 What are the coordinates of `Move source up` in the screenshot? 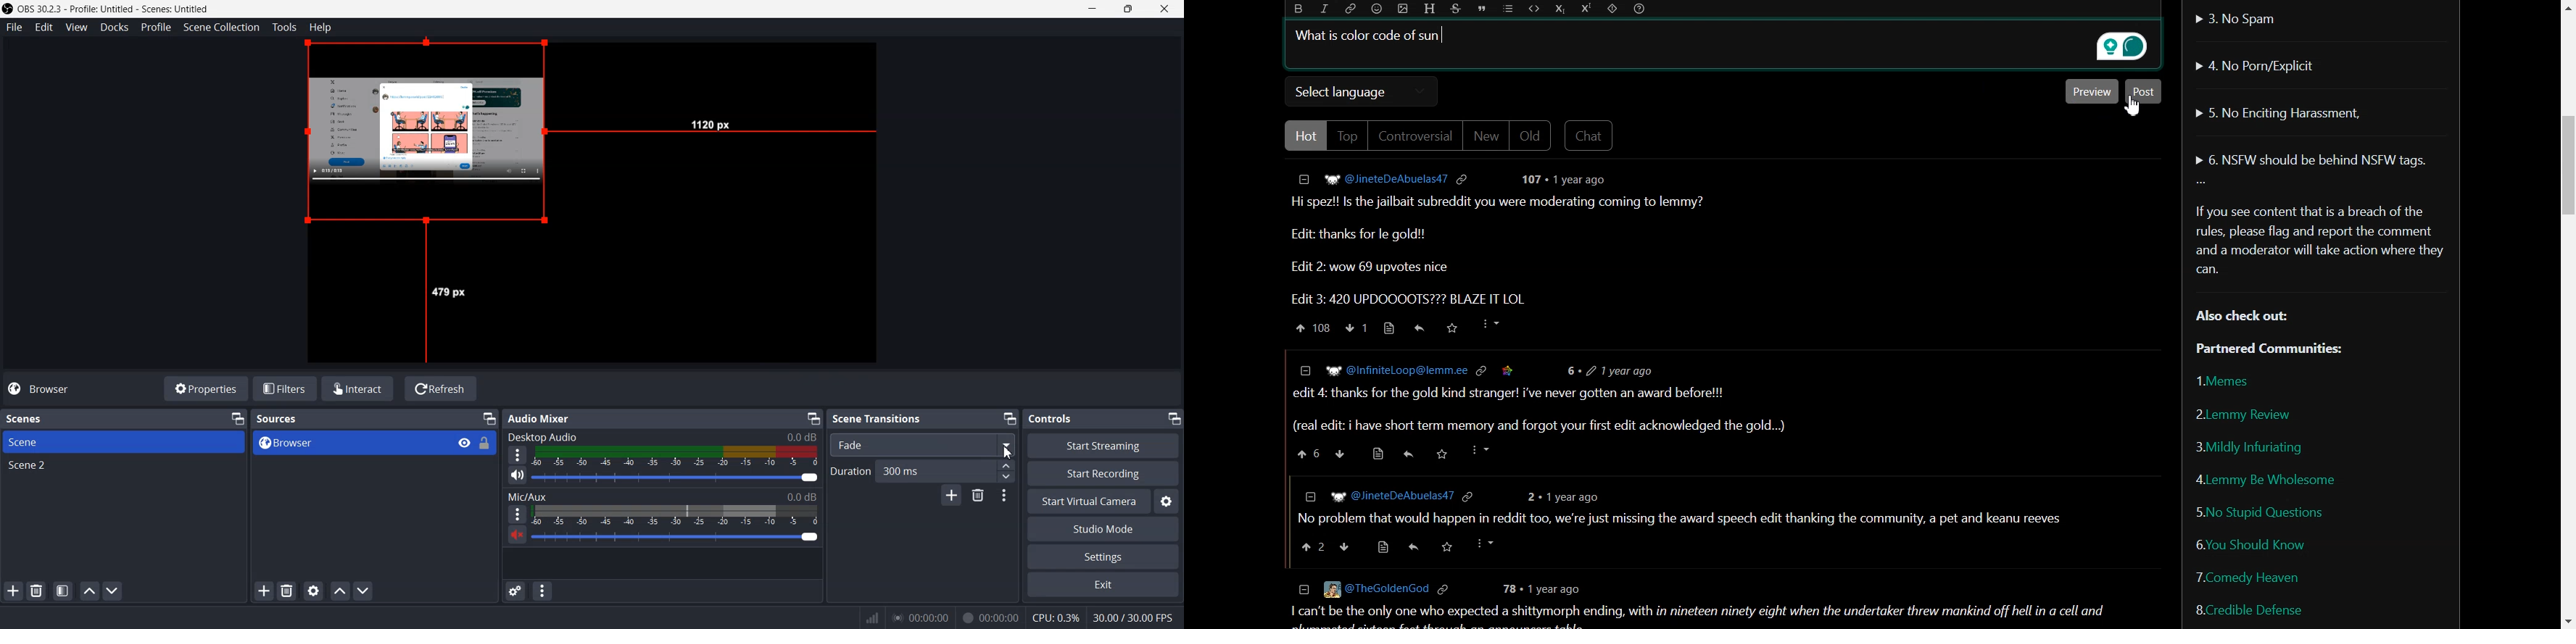 It's located at (340, 591).